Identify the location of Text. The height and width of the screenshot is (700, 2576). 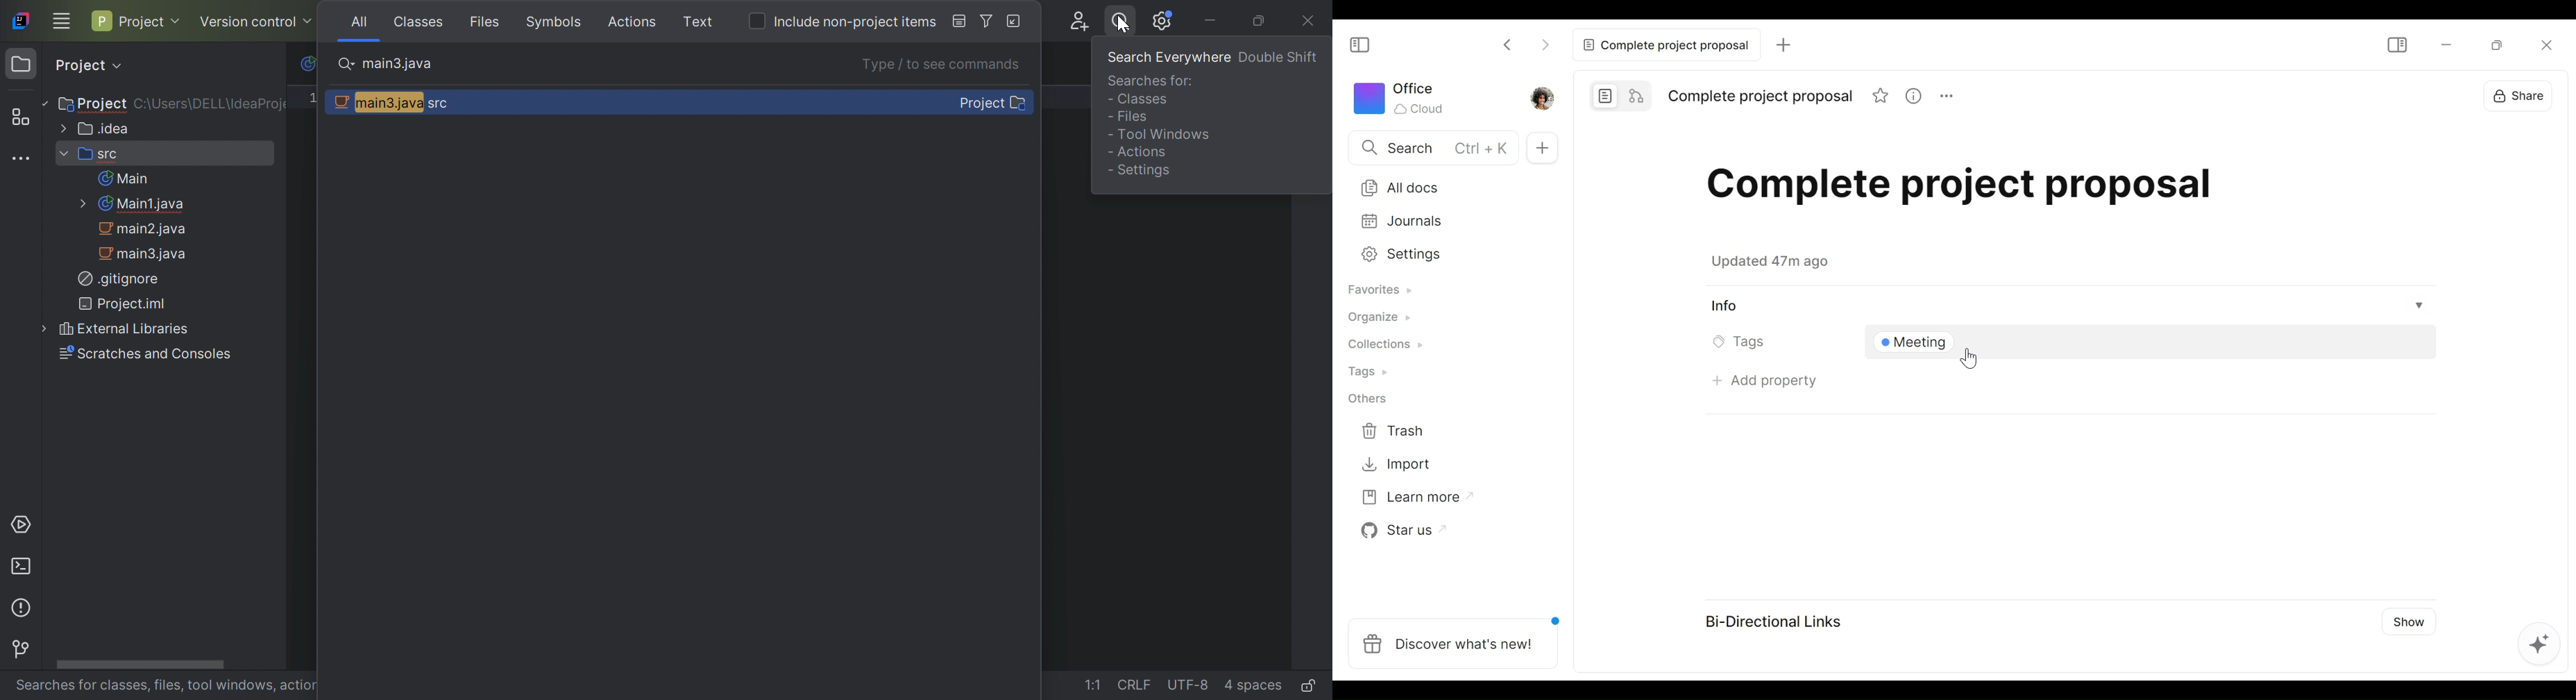
(700, 22).